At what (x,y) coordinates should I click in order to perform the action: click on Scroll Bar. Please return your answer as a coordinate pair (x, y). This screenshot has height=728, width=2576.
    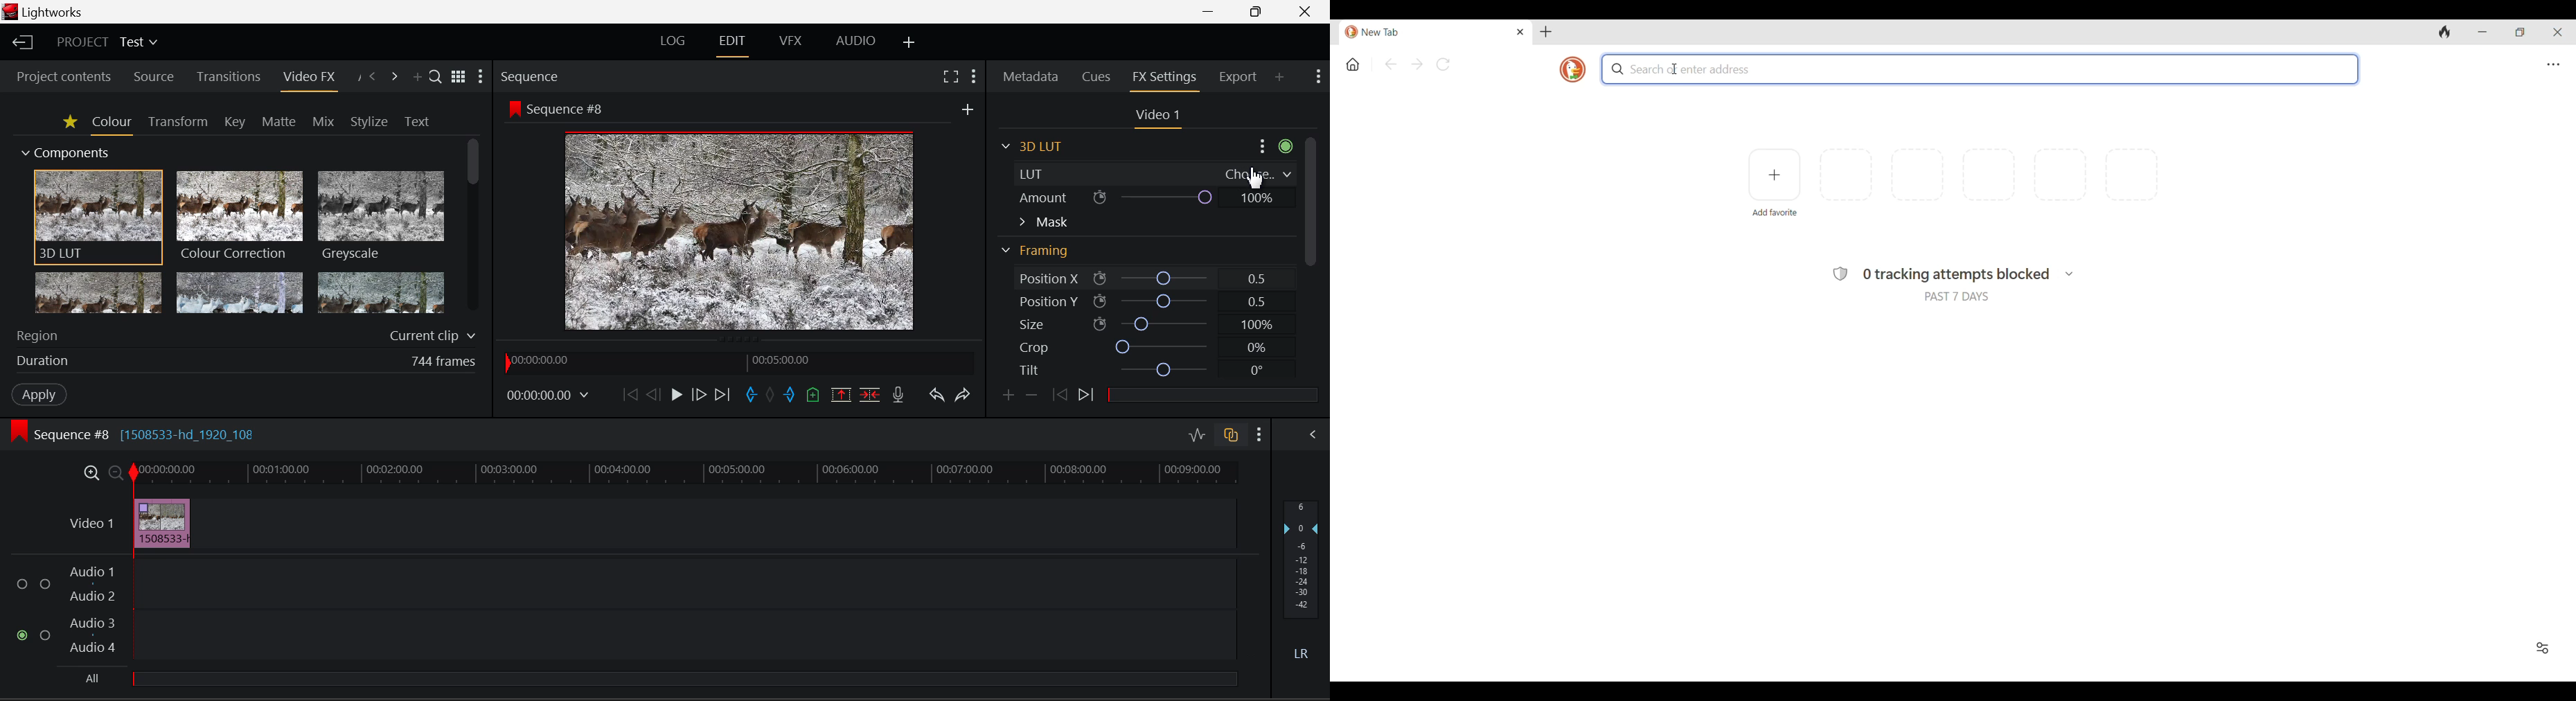
    Looking at the image, I should click on (1313, 254).